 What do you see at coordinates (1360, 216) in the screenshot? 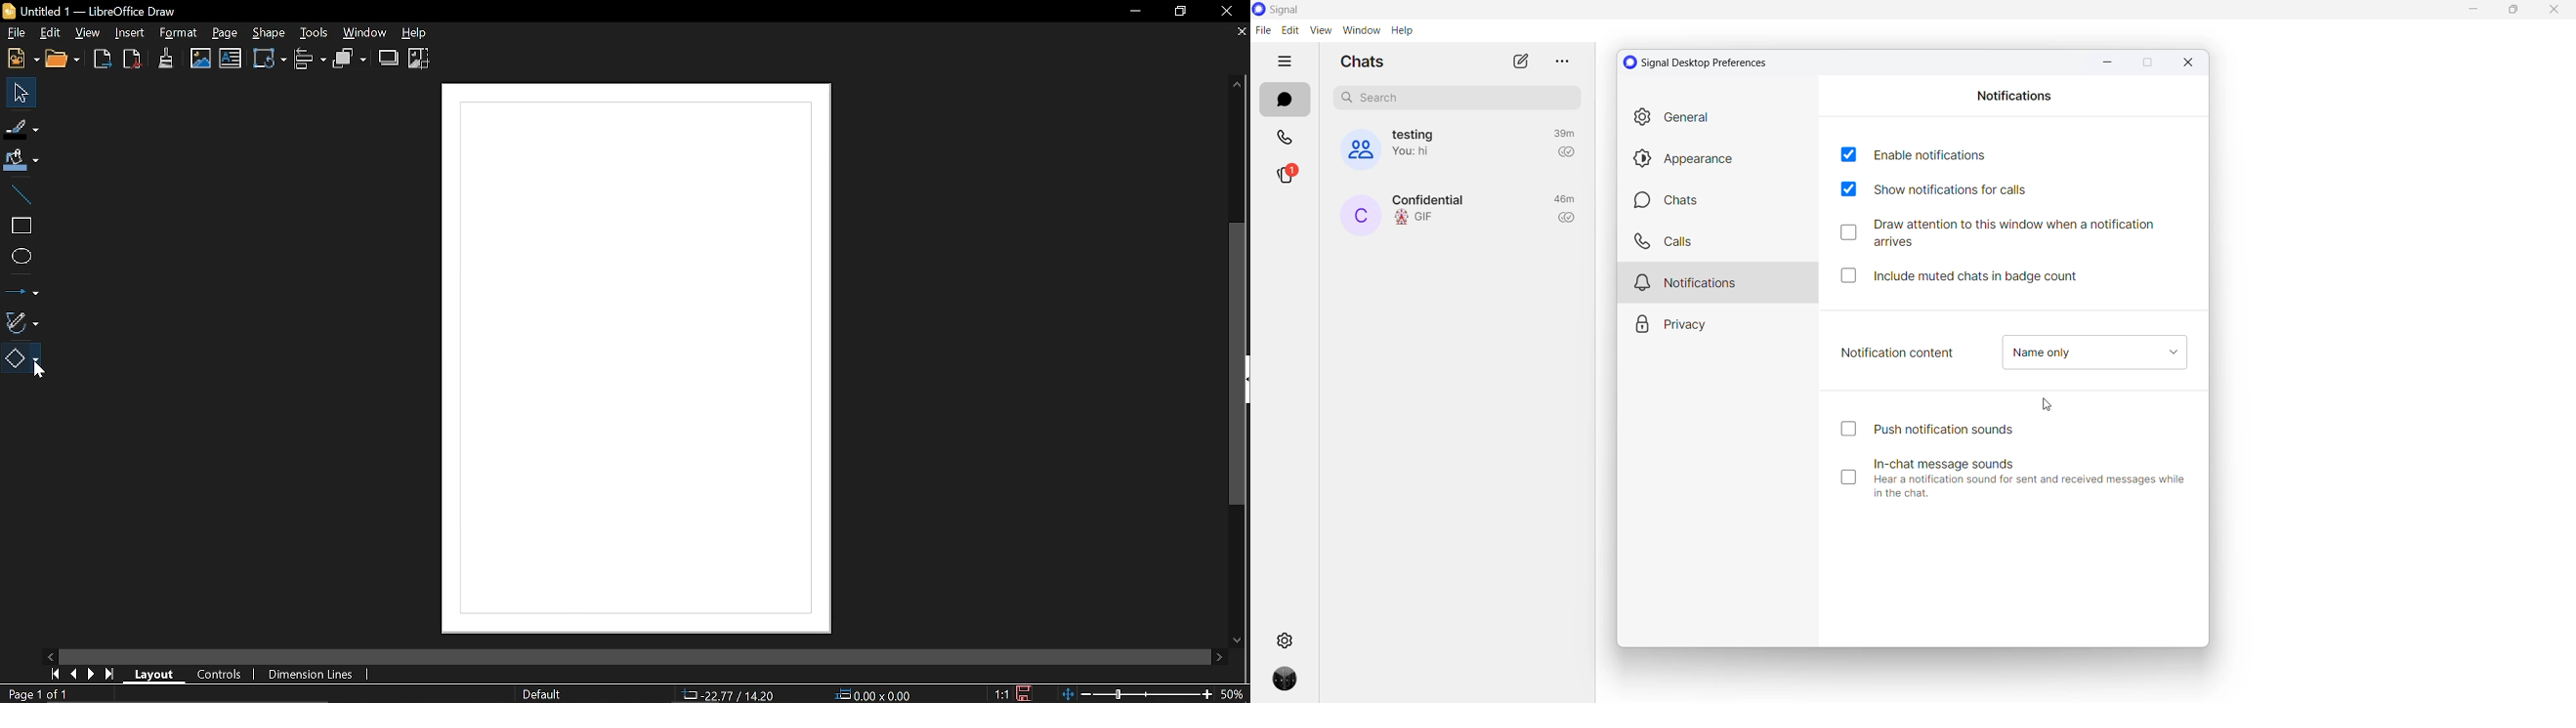
I see `contact name` at bounding box center [1360, 216].